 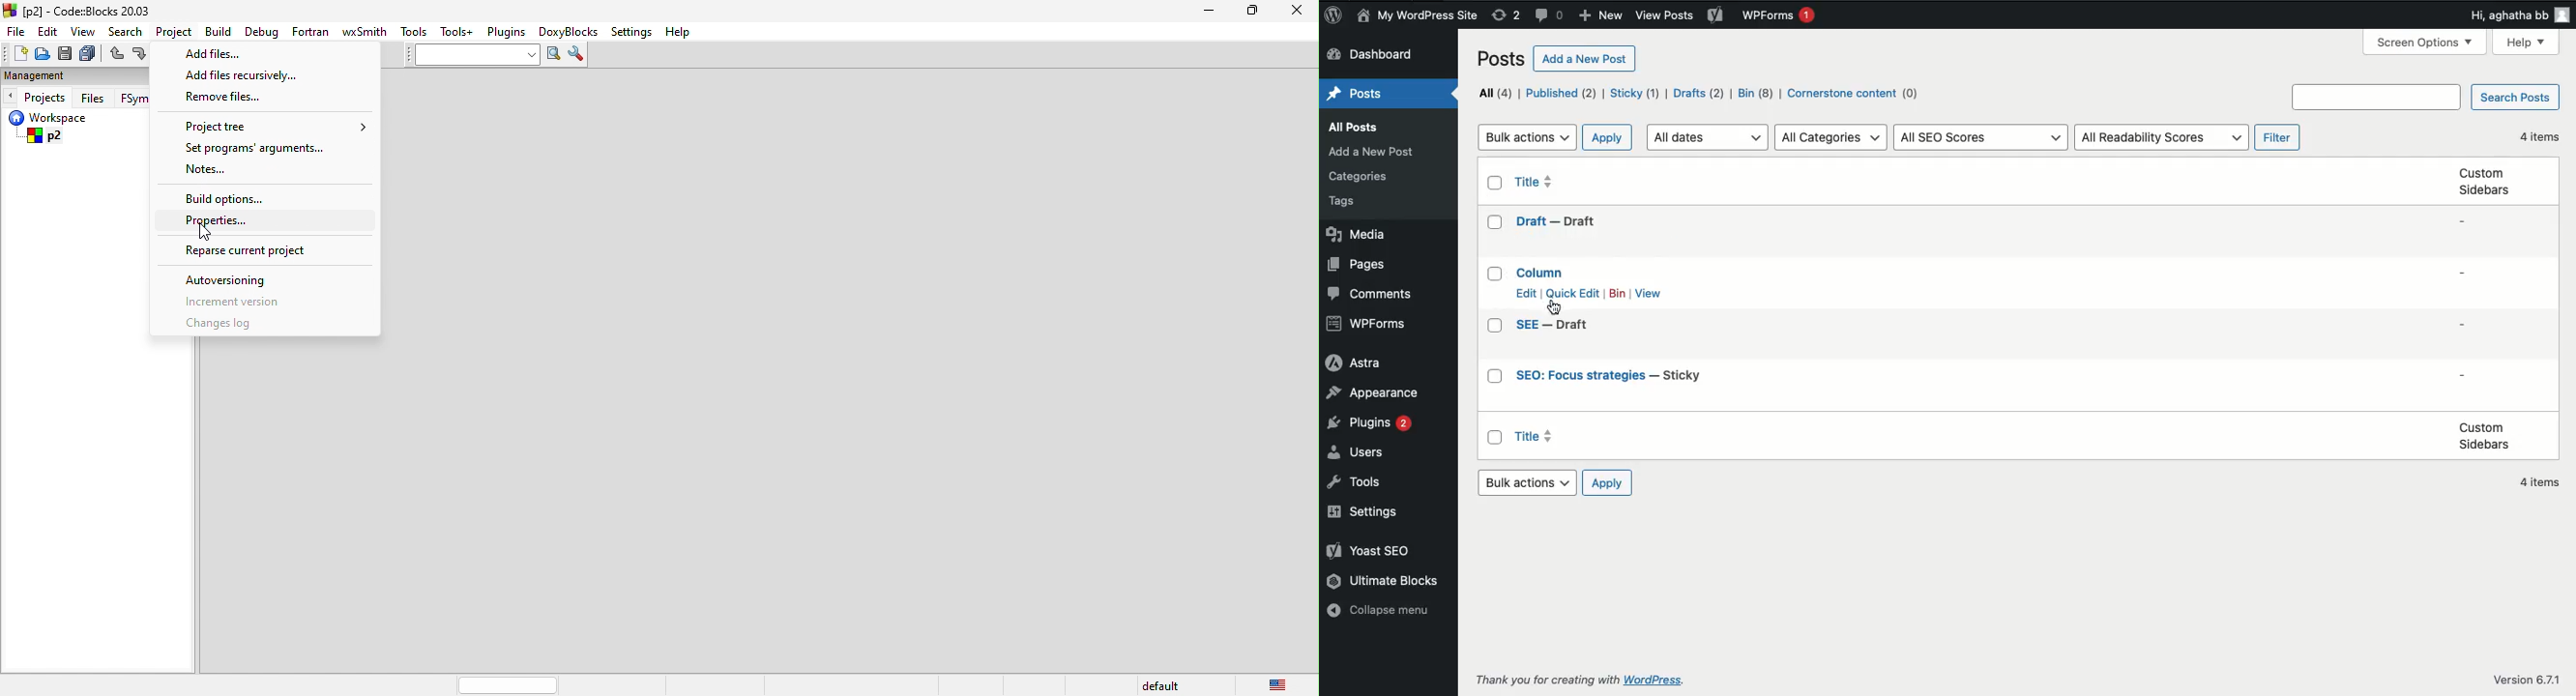 What do you see at coordinates (1832, 136) in the screenshot?
I see `All categories` at bounding box center [1832, 136].